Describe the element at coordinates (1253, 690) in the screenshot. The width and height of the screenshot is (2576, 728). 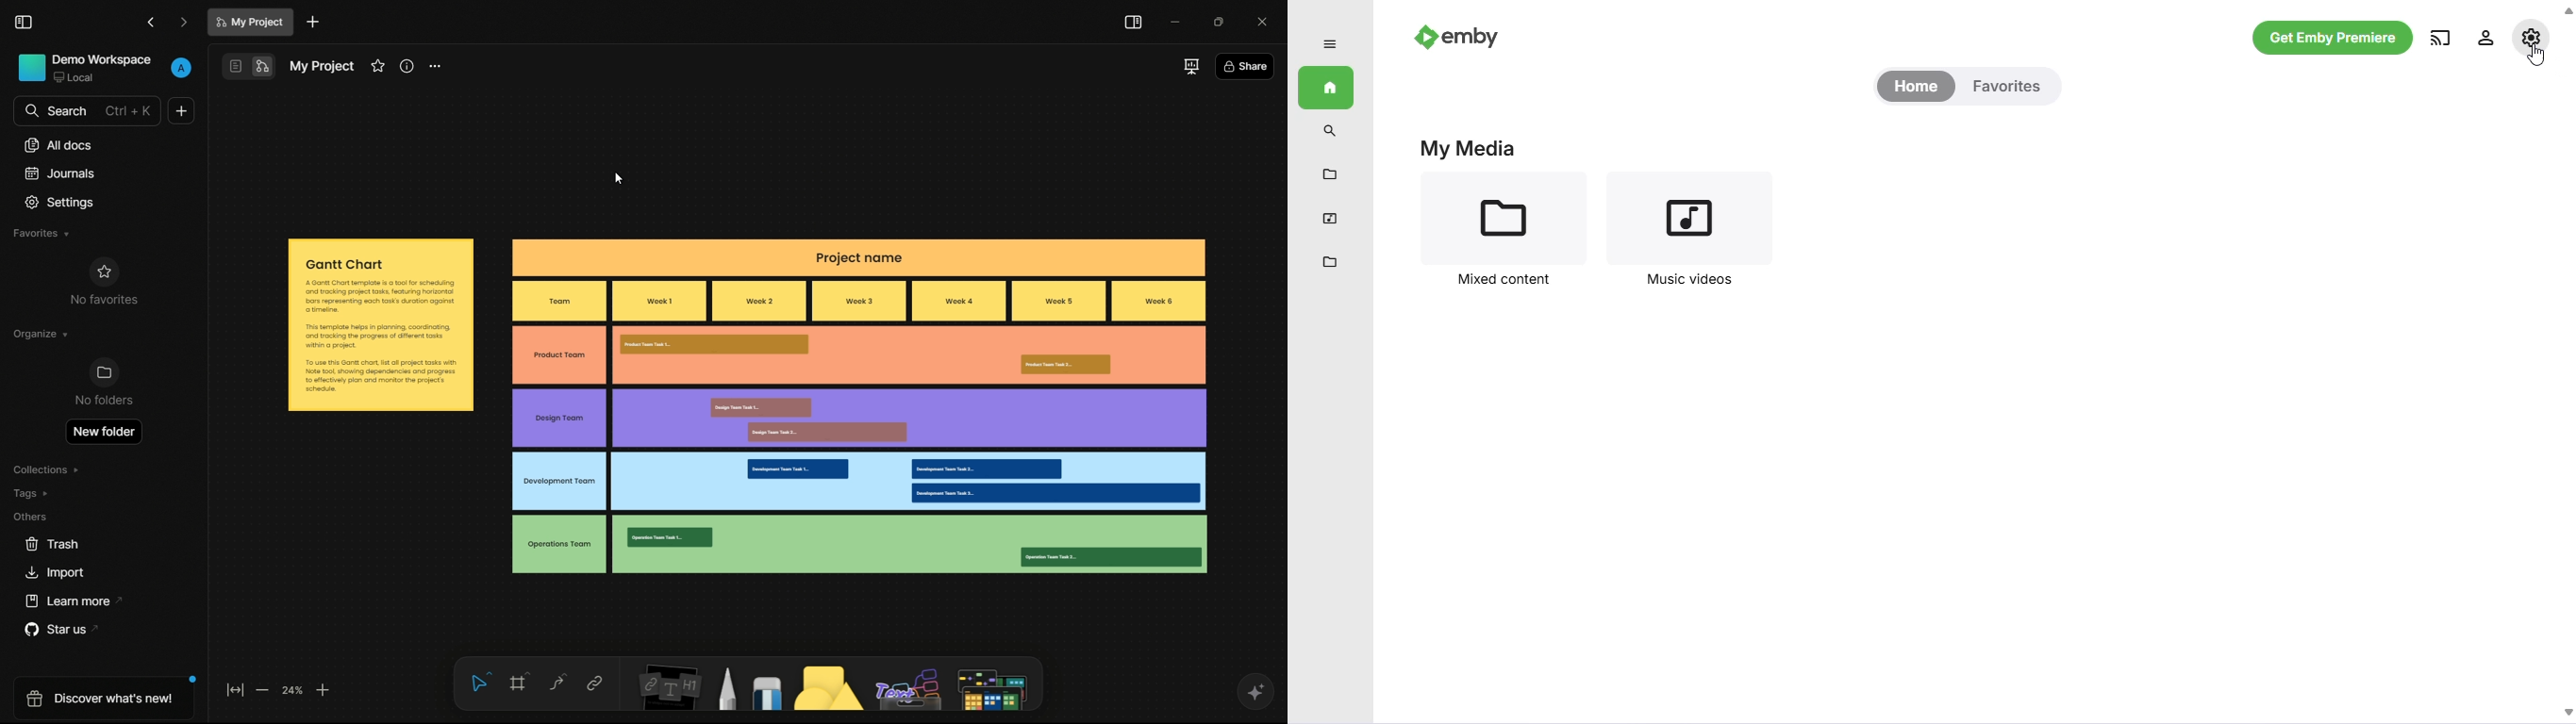
I see `ai assistant` at that location.